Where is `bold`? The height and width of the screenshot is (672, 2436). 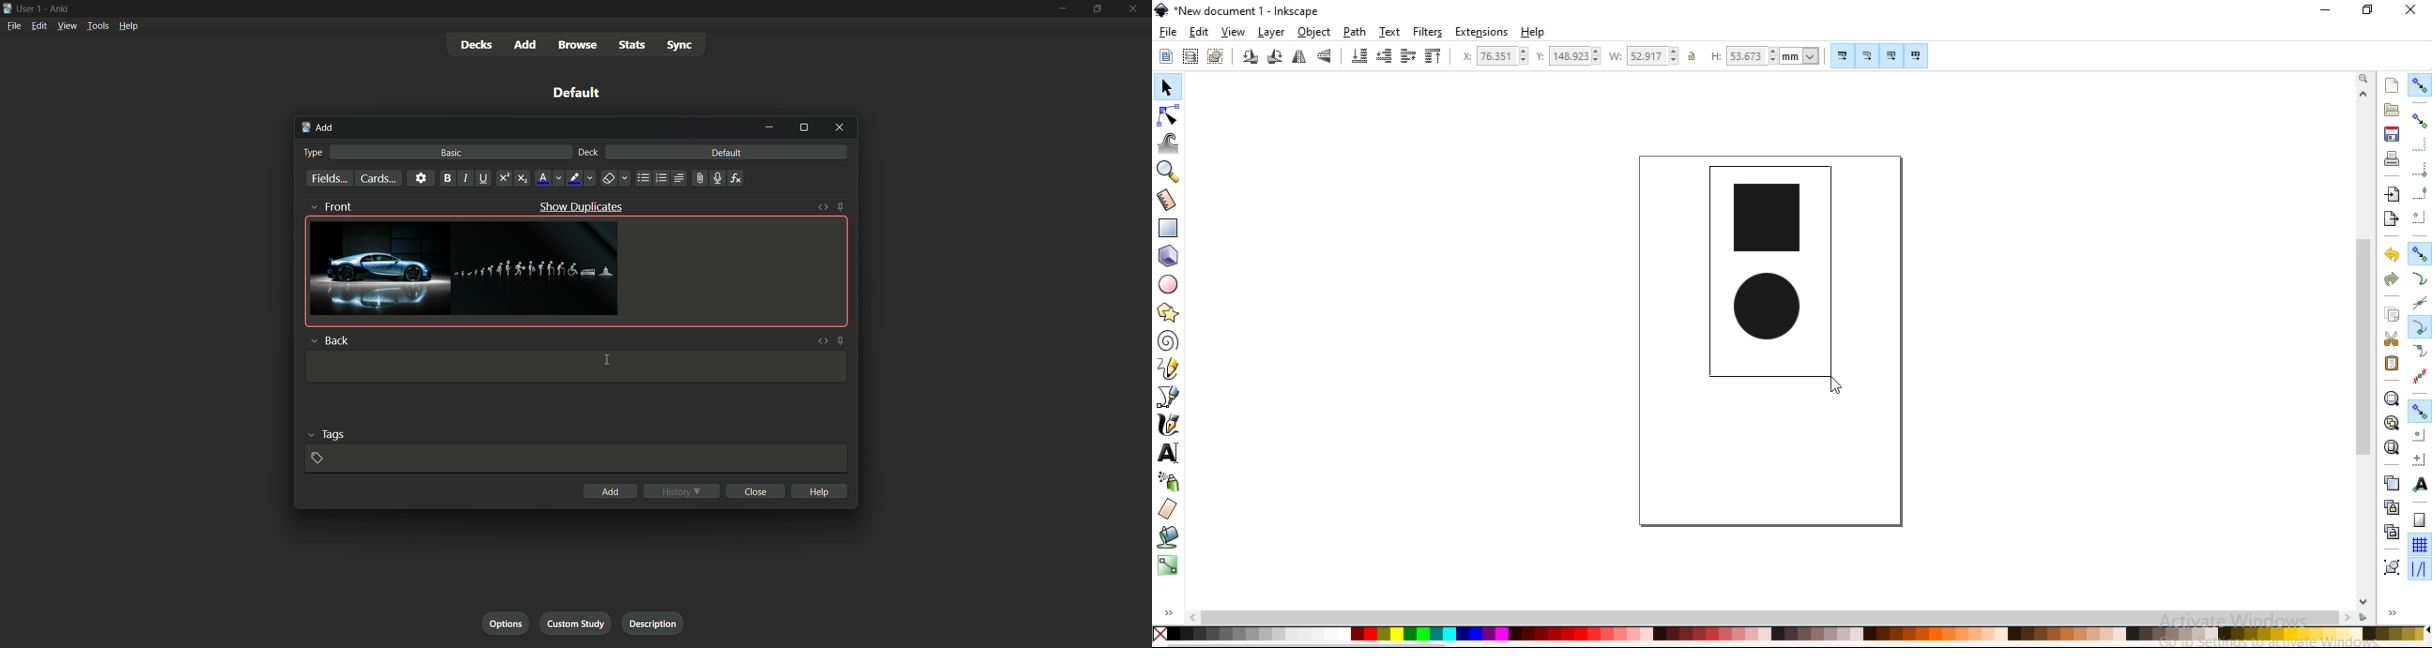 bold is located at coordinates (448, 178).